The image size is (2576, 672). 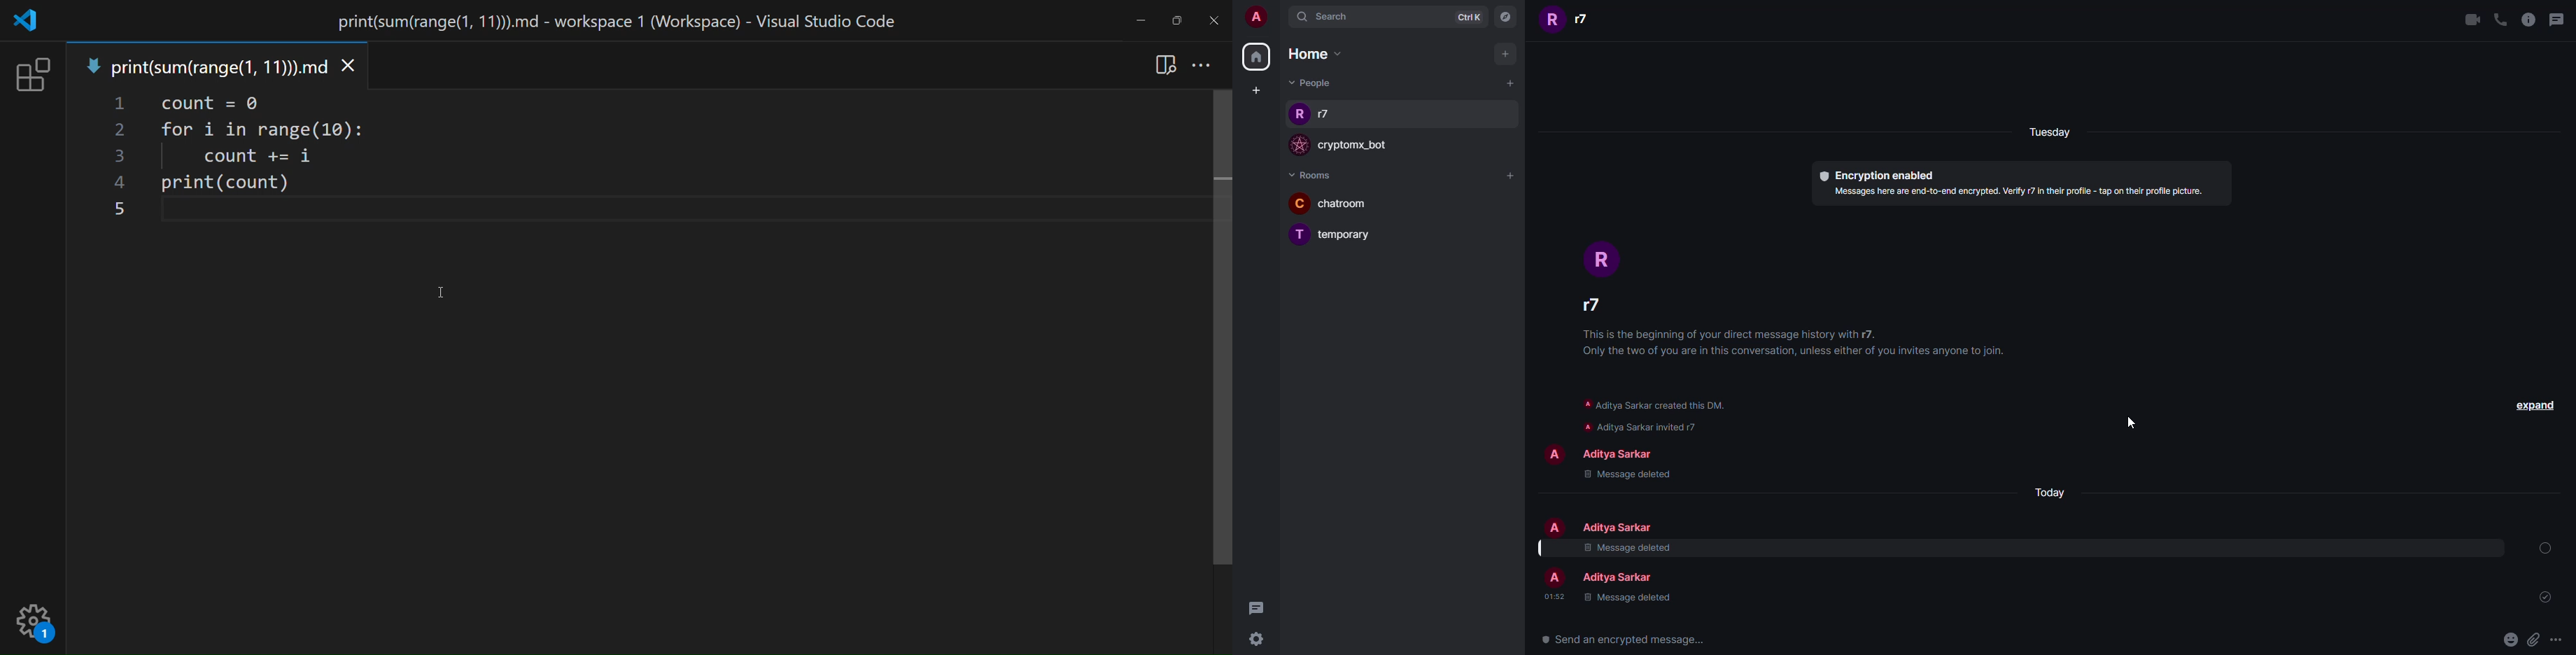 I want to click on profile, so click(x=1554, y=579).